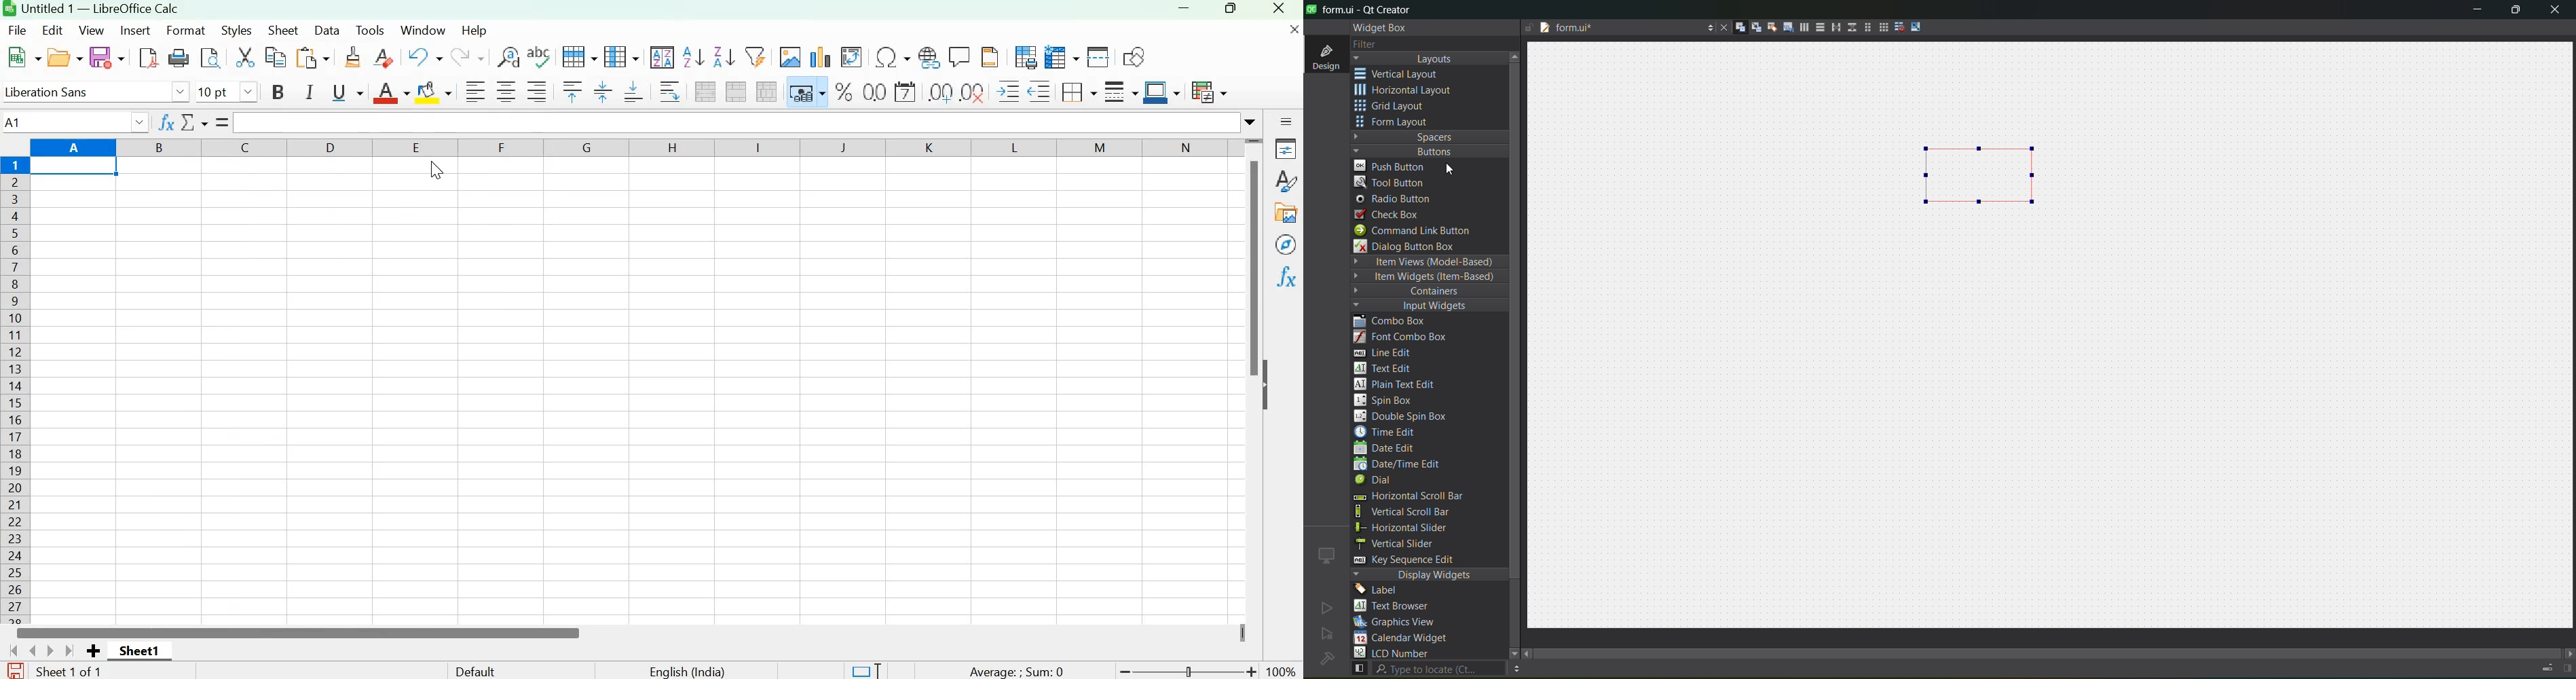  What do you see at coordinates (1403, 639) in the screenshot?
I see `calendar` at bounding box center [1403, 639].